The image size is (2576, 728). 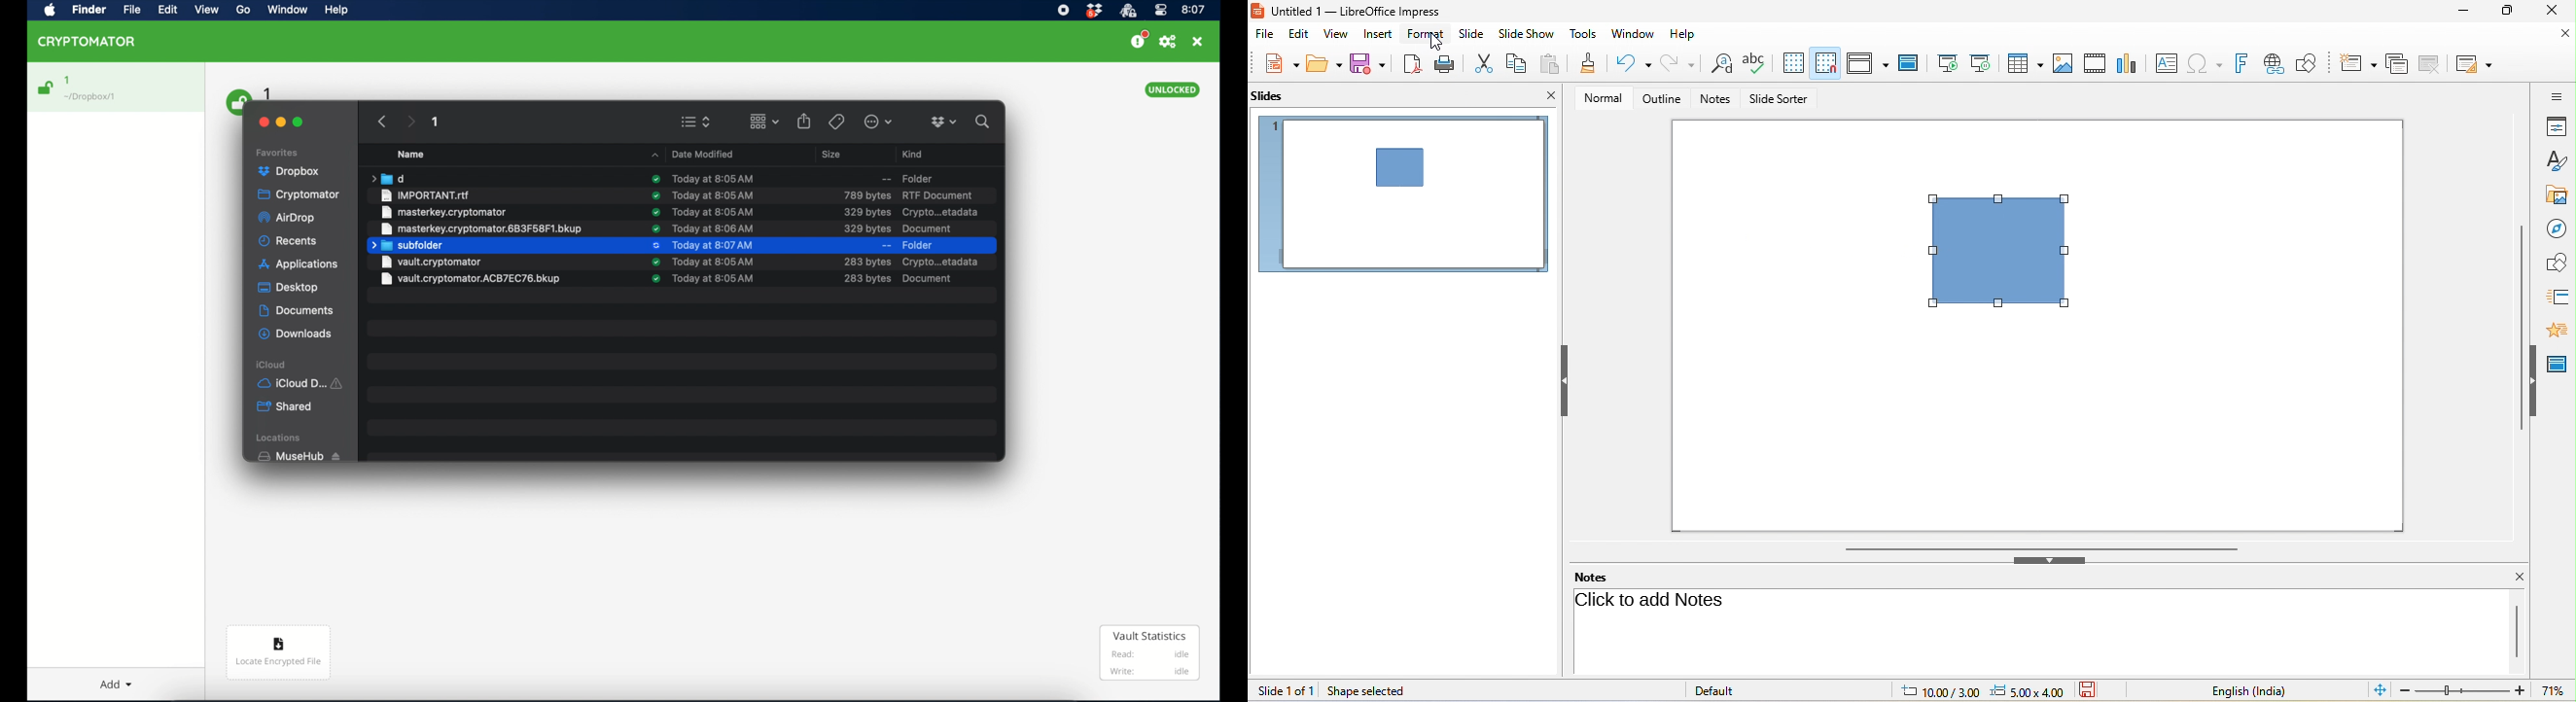 I want to click on slide show, so click(x=1527, y=34).